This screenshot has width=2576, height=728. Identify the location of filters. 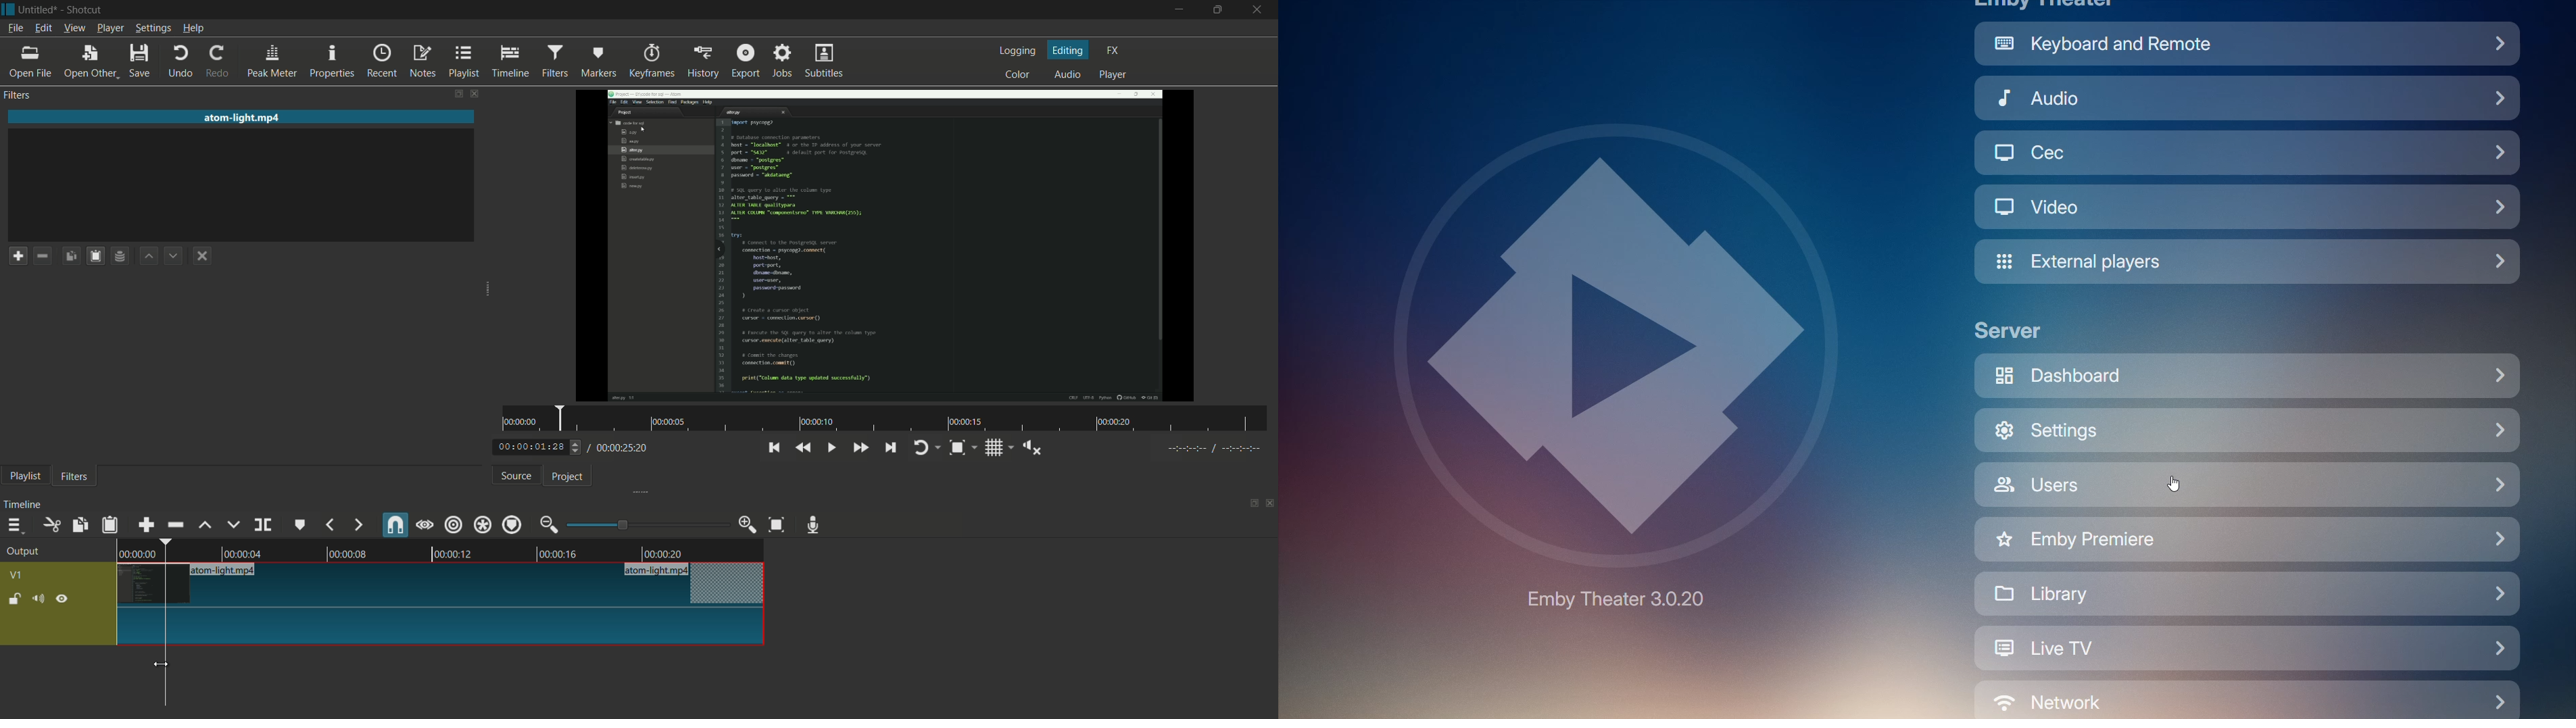
(19, 96).